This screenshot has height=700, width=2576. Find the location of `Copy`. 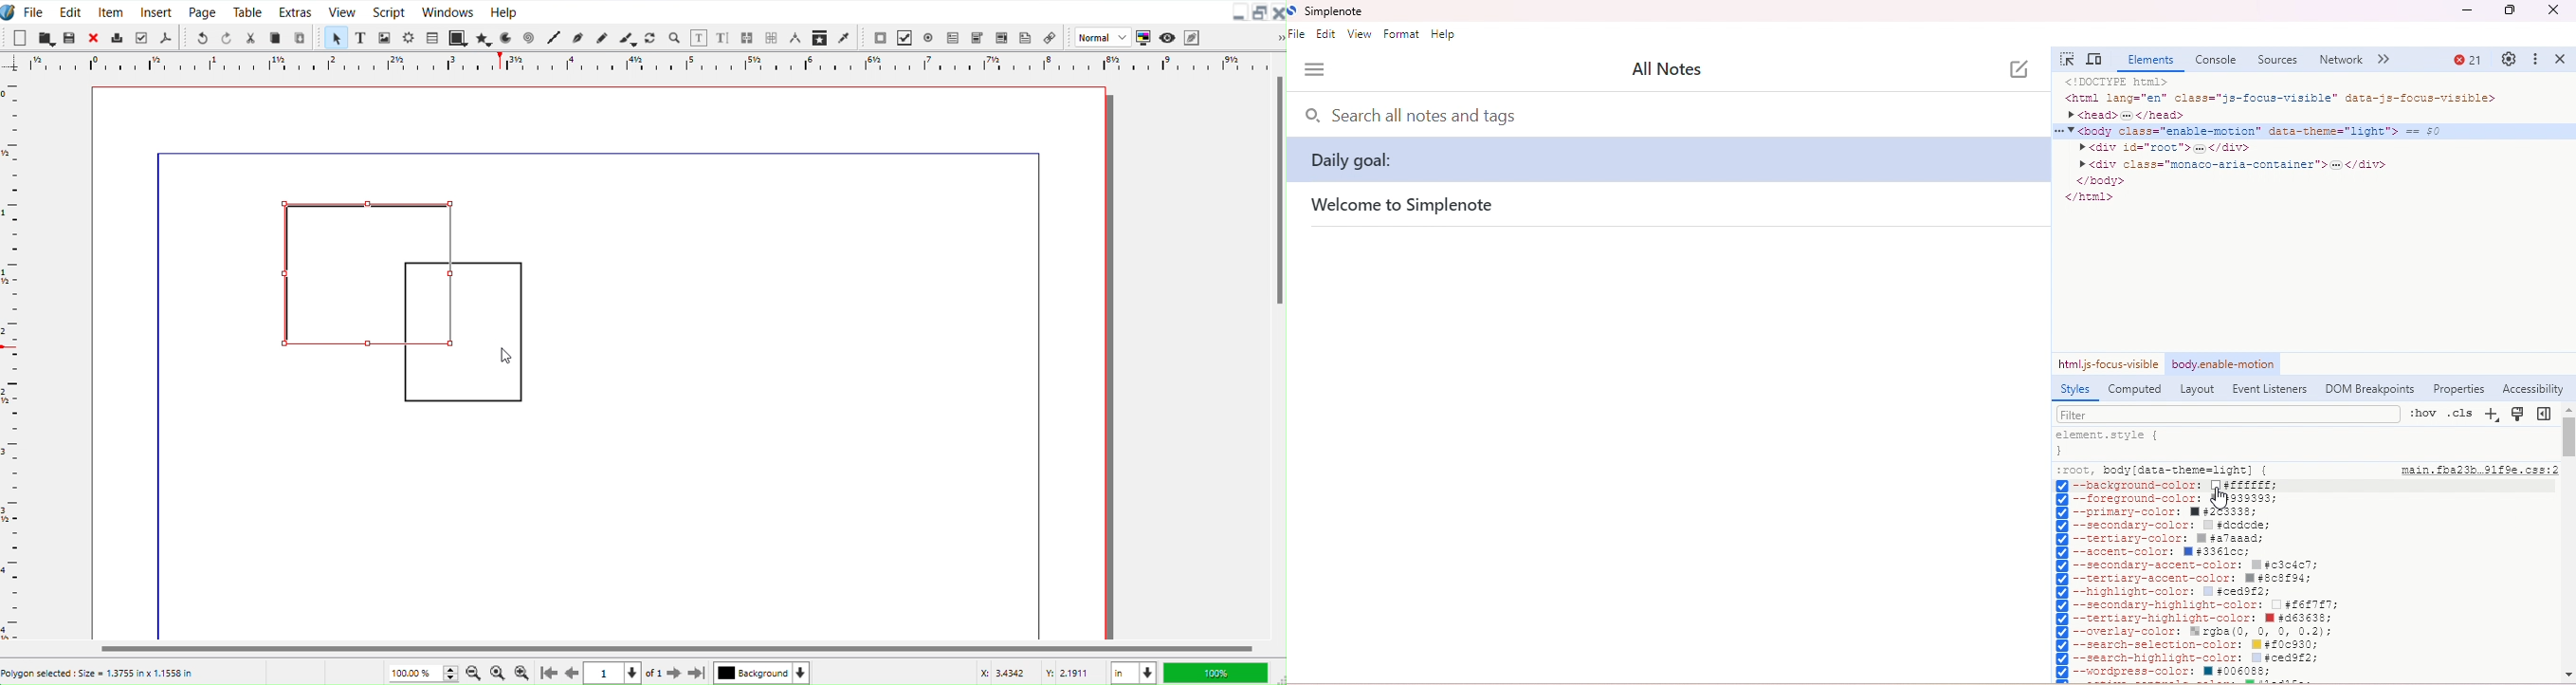

Copy is located at coordinates (277, 37).